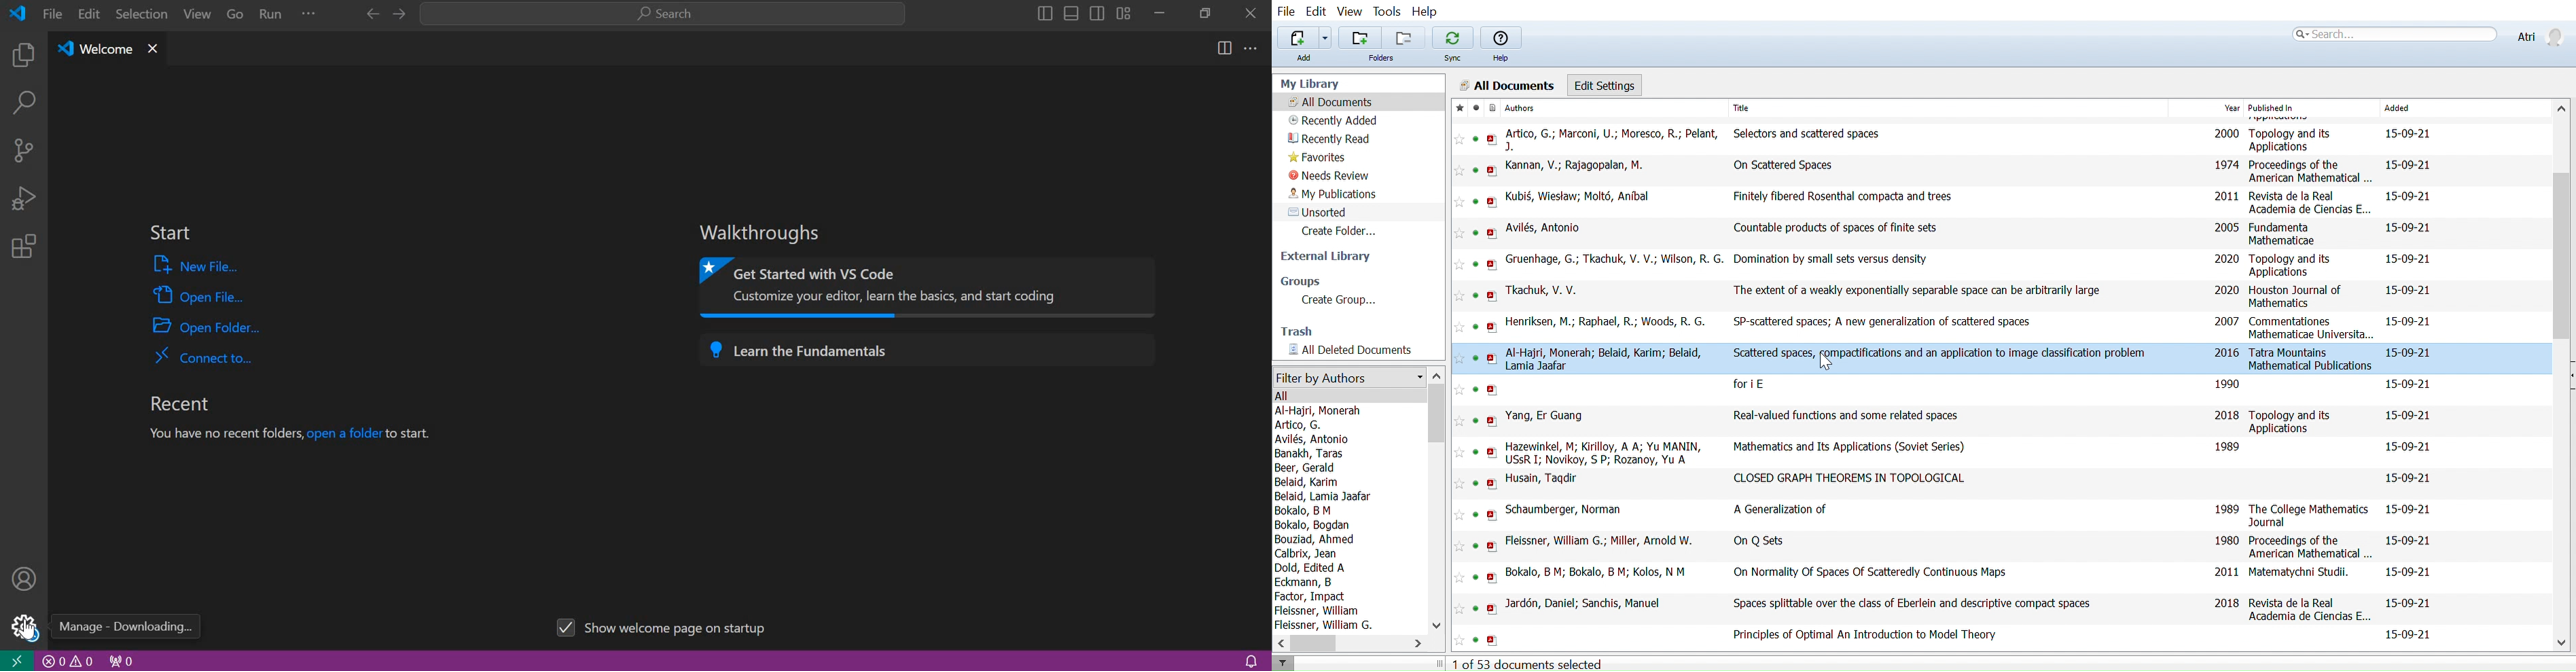 Image resolution: width=2576 pixels, height=672 pixels. Describe the element at coordinates (1582, 604) in the screenshot. I see `Jardén, Daniel; Sanchis, Manuel` at that location.